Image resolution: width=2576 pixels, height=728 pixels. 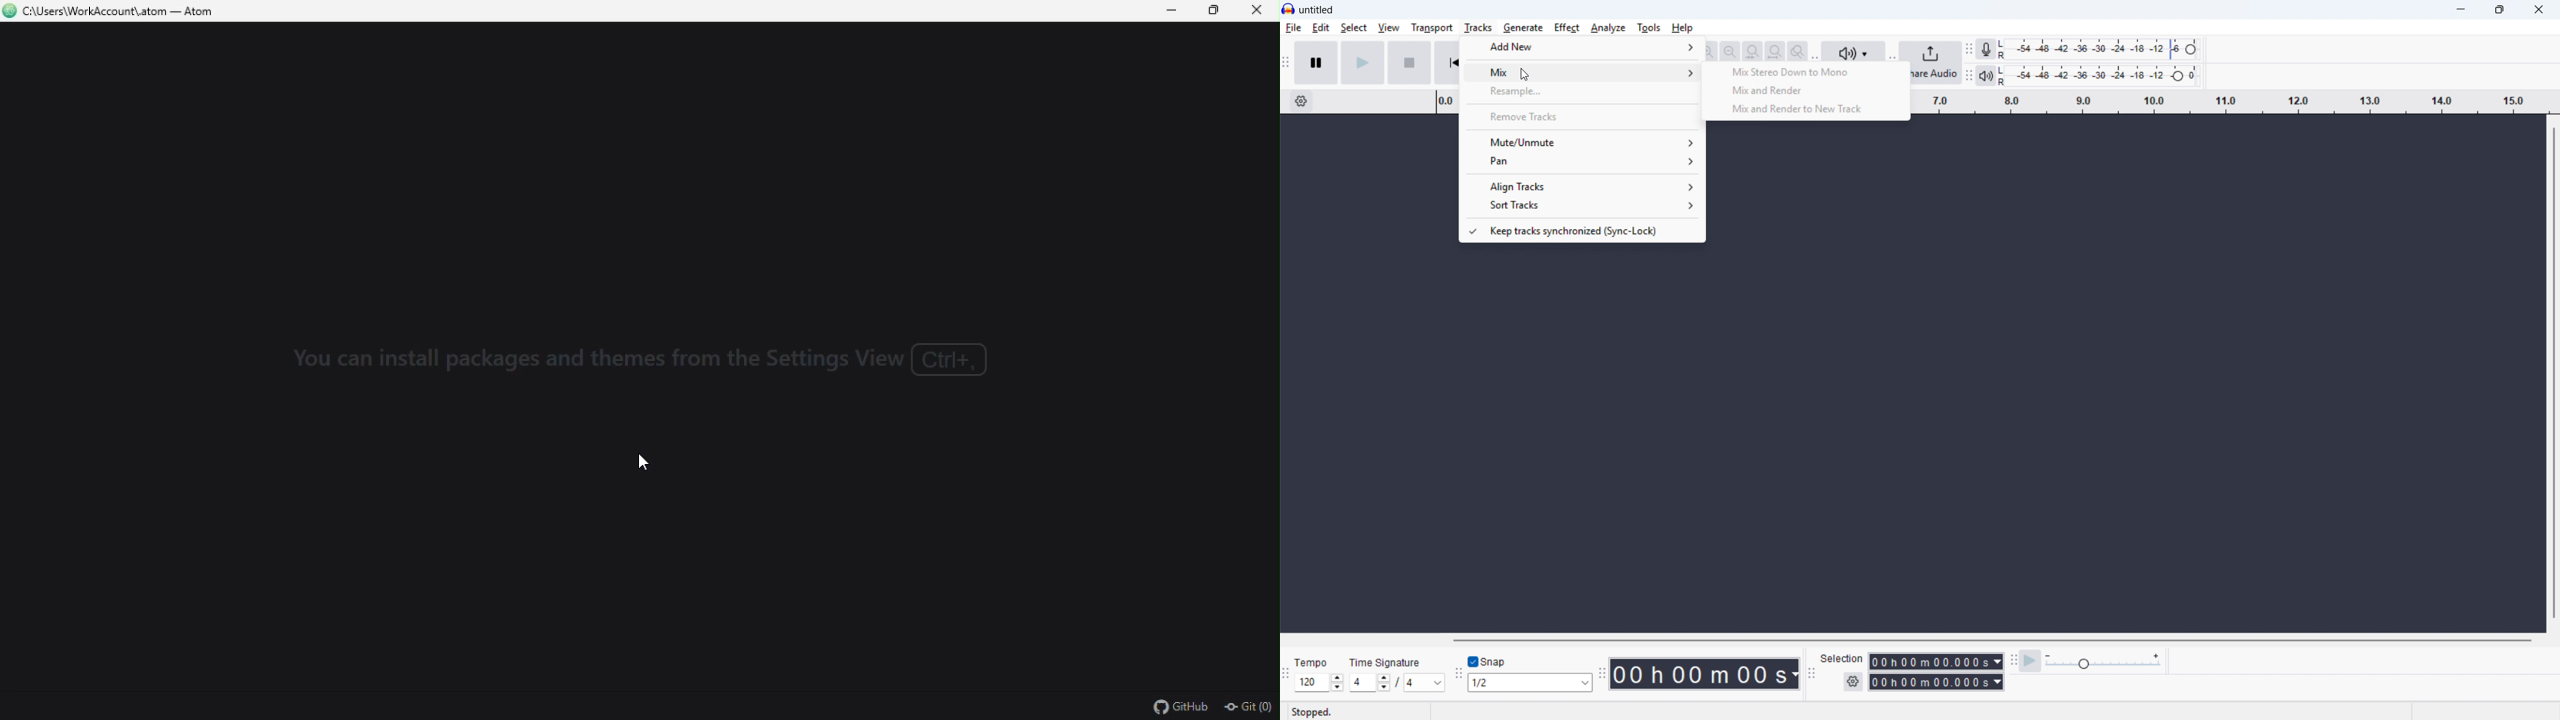 What do you see at coordinates (1704, 673) in the screenshot?
I see `Timestamp ` at bounding box center [1704, 673].